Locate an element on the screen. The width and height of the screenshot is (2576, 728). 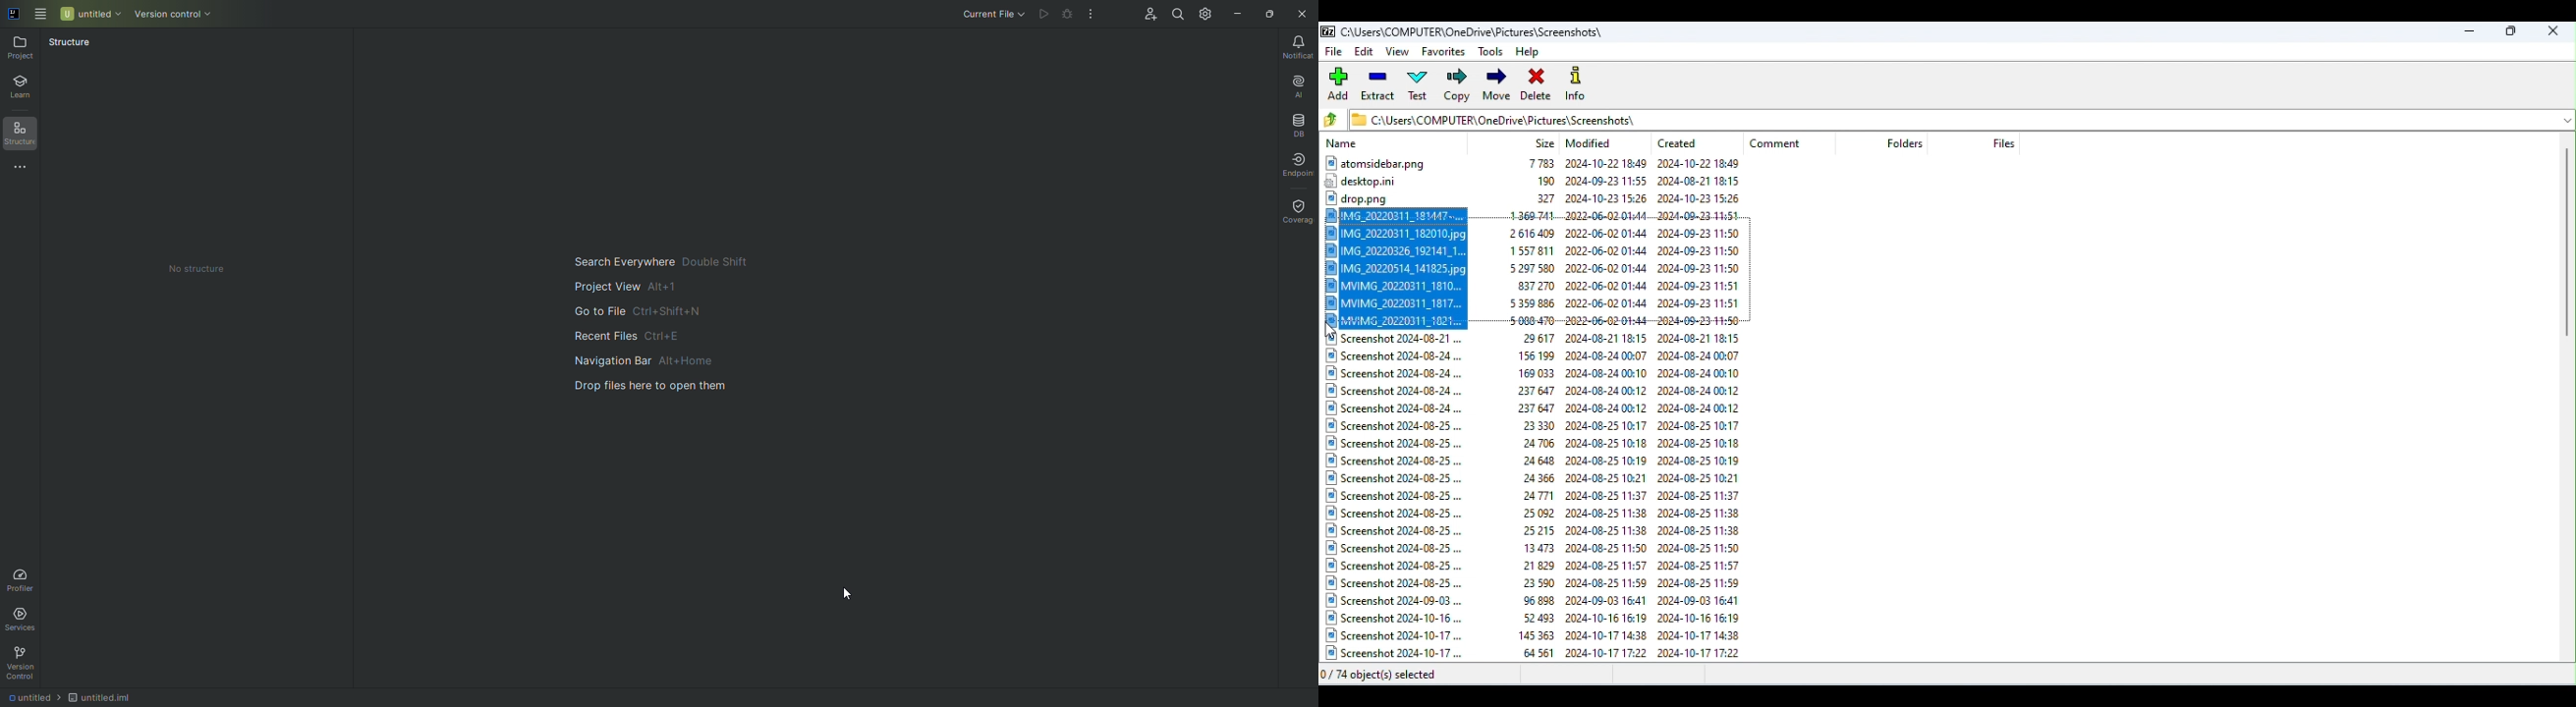
File address bar is located at coordinates (1950, 118).